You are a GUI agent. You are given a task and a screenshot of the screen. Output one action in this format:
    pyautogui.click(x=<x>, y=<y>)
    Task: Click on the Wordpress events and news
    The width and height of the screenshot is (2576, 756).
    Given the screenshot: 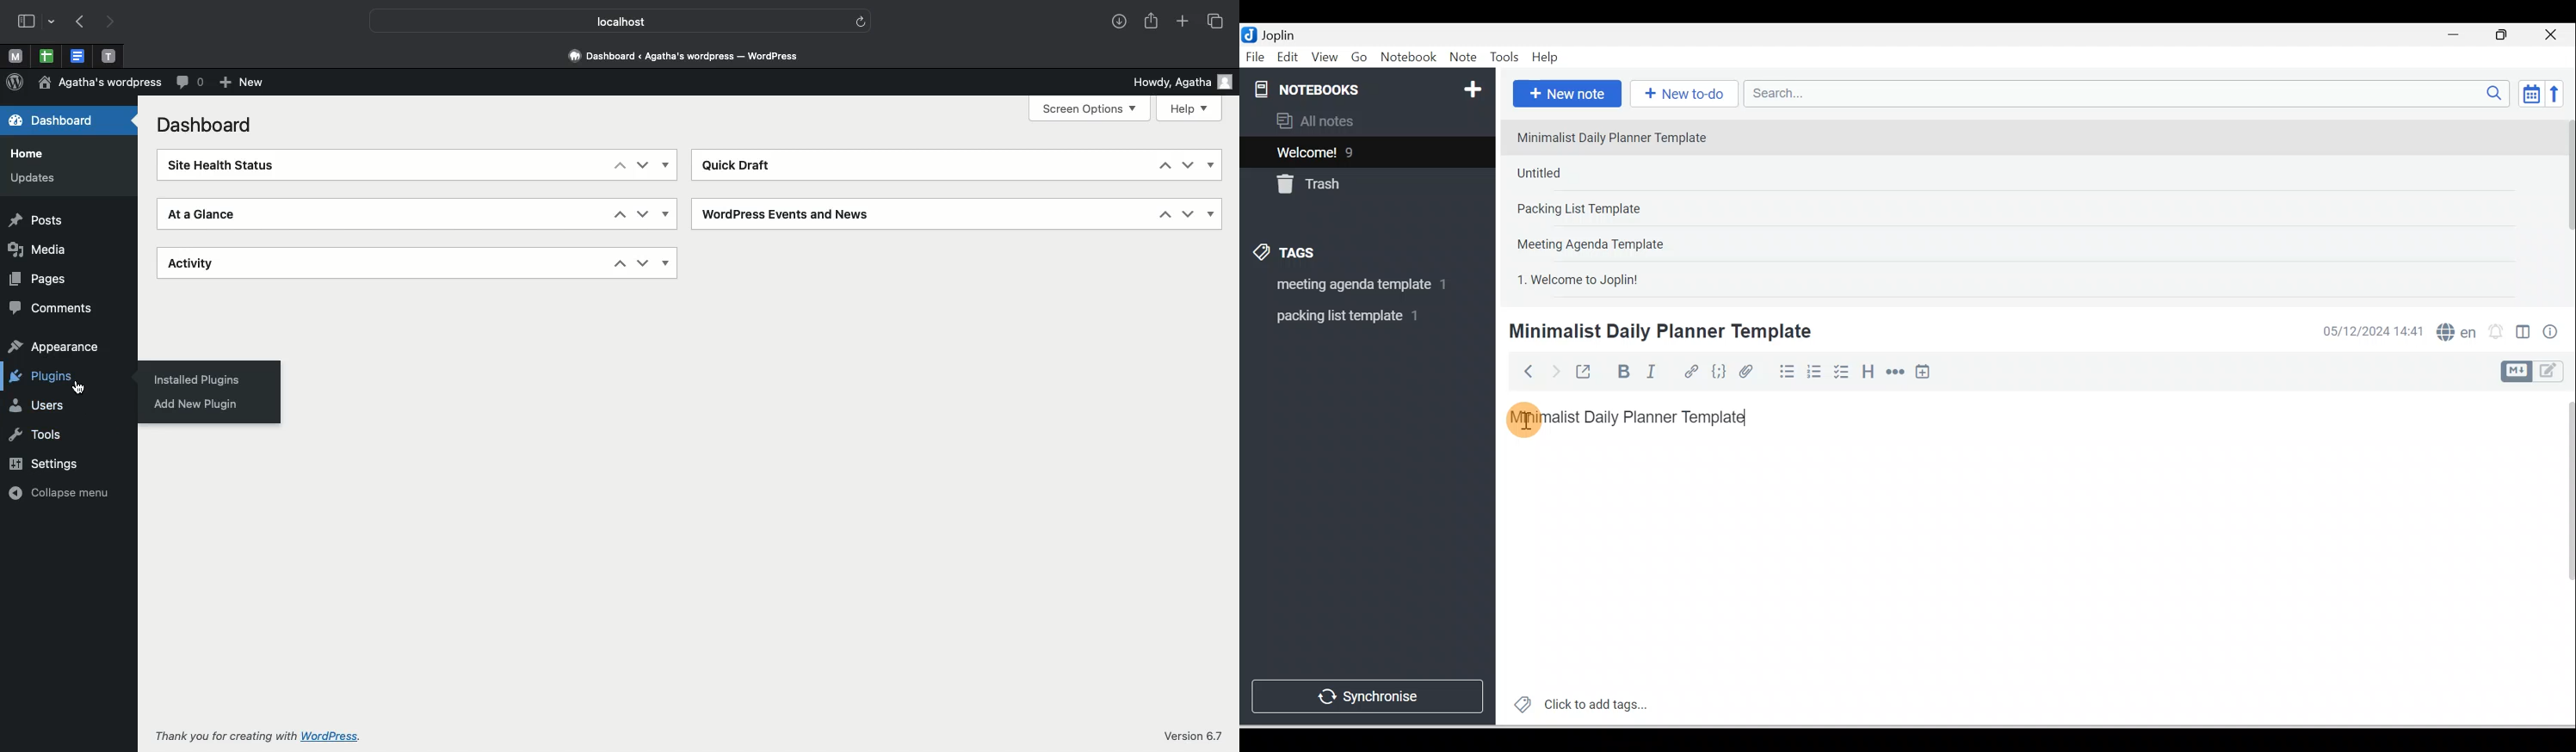 What is the action you would take?
    pyautogui.click(x=791, y=218)
    